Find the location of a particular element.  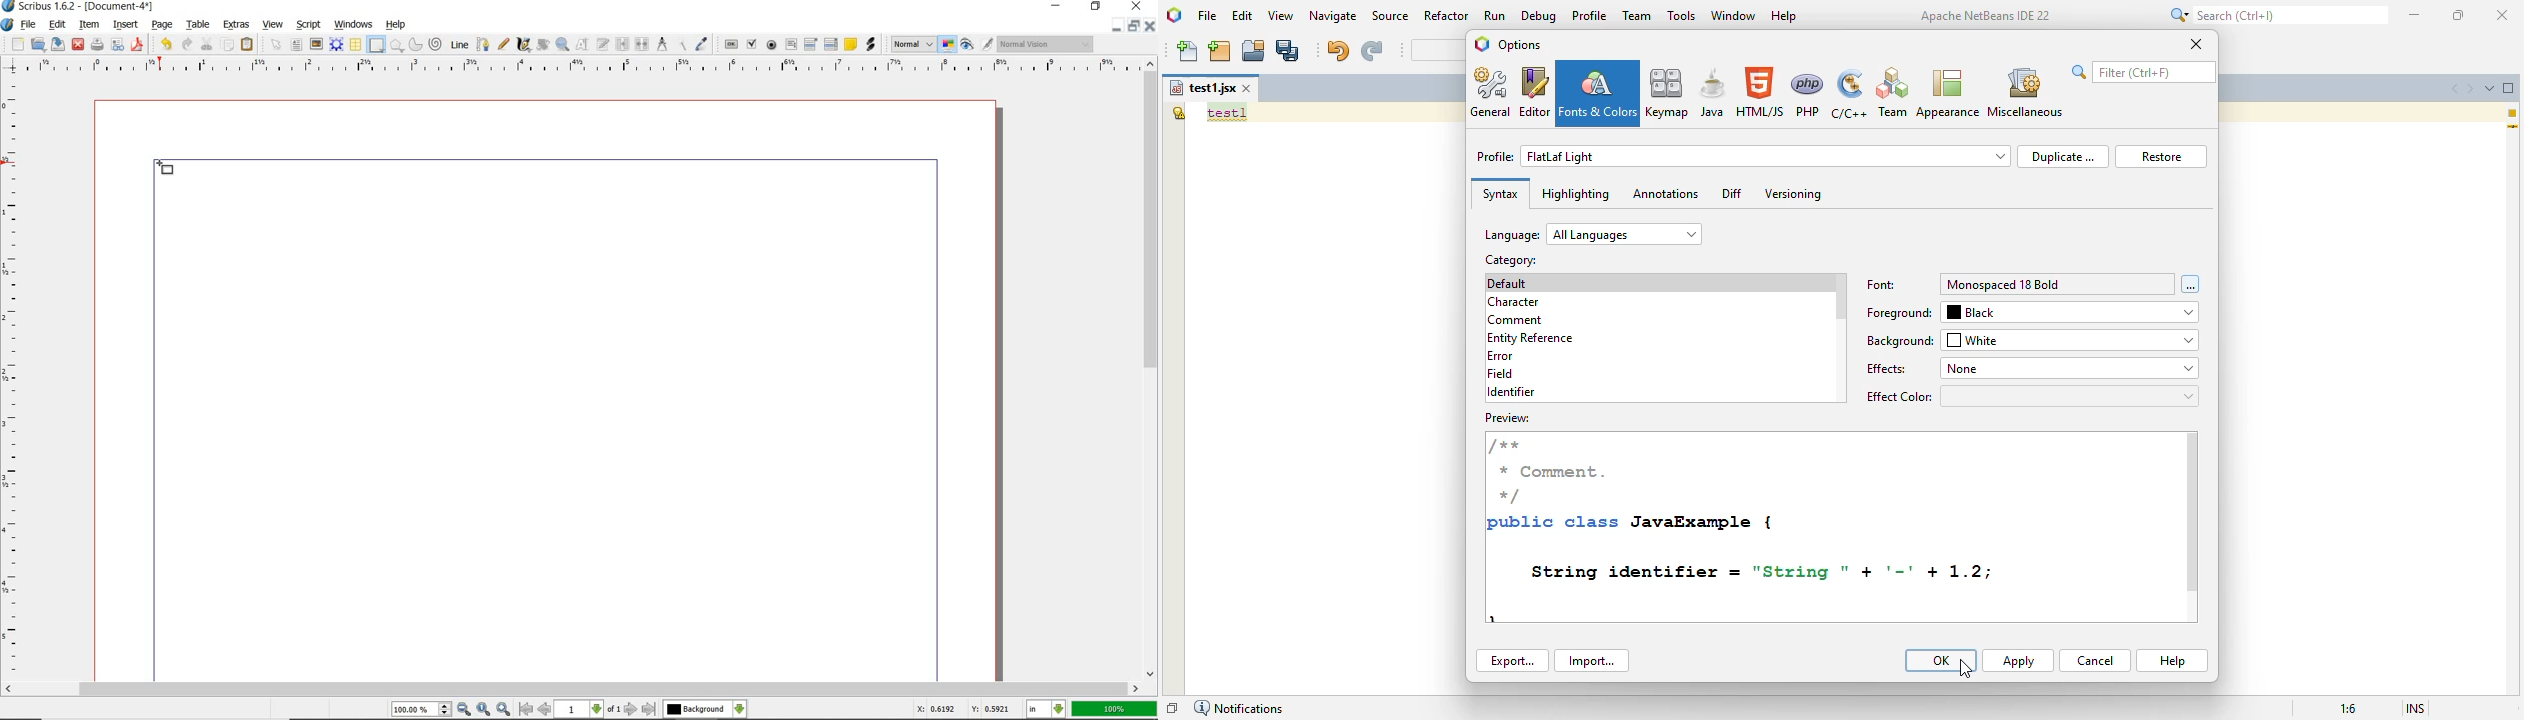

table is located at coordinates (356, 45).